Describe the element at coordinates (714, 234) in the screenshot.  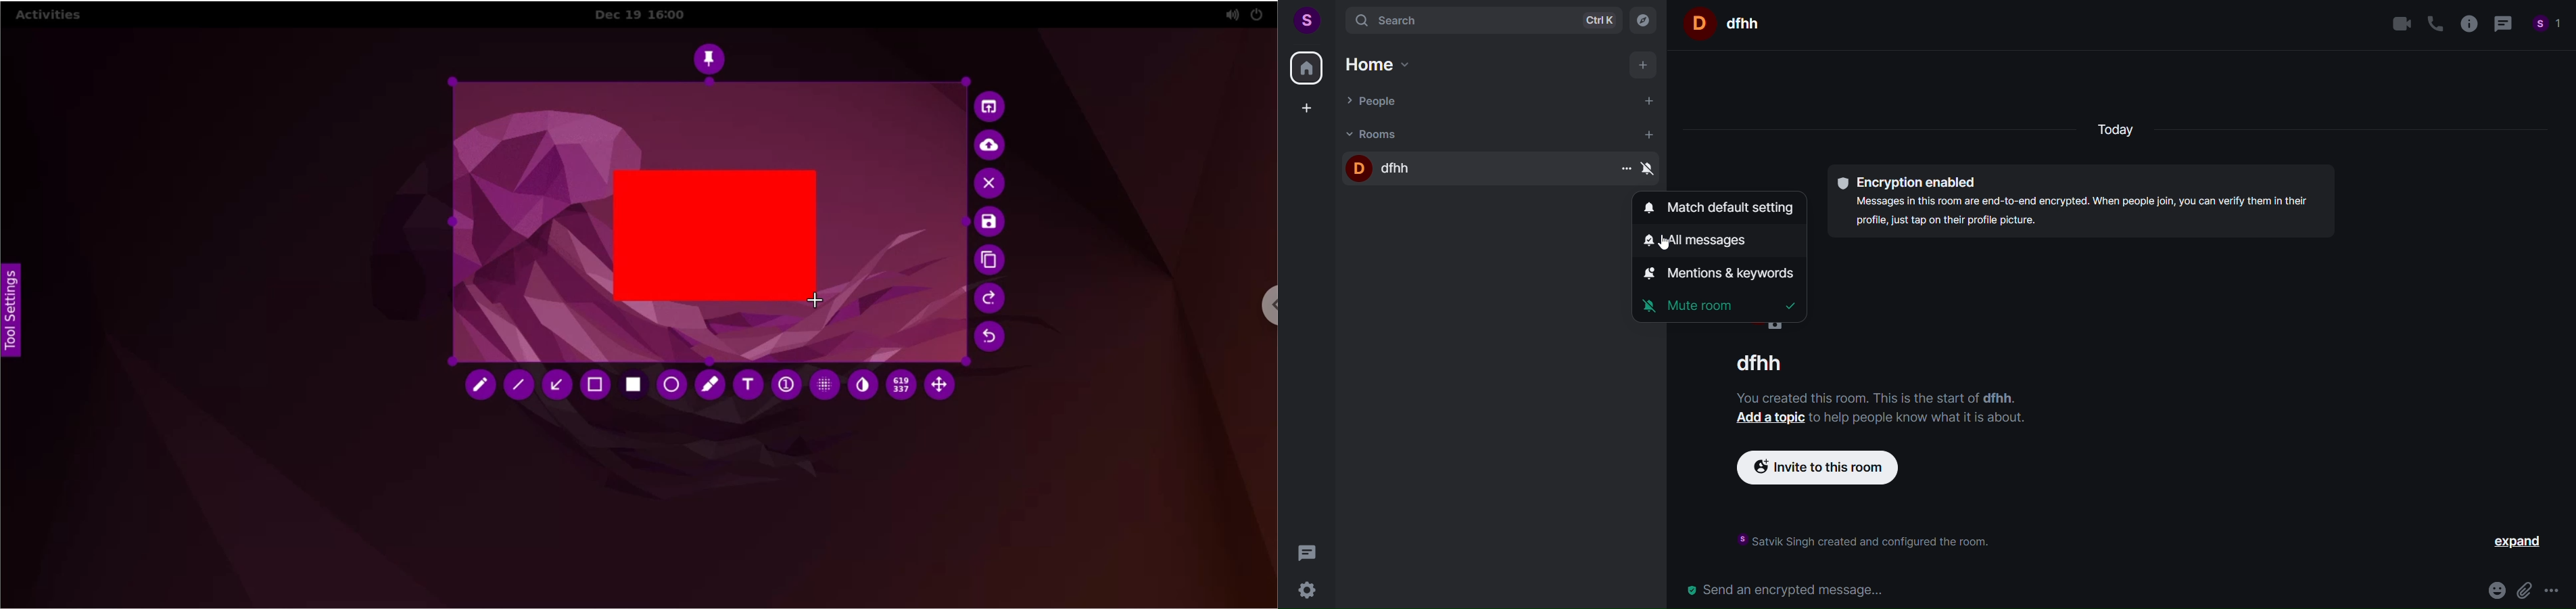
I see `rectangle` at that location.